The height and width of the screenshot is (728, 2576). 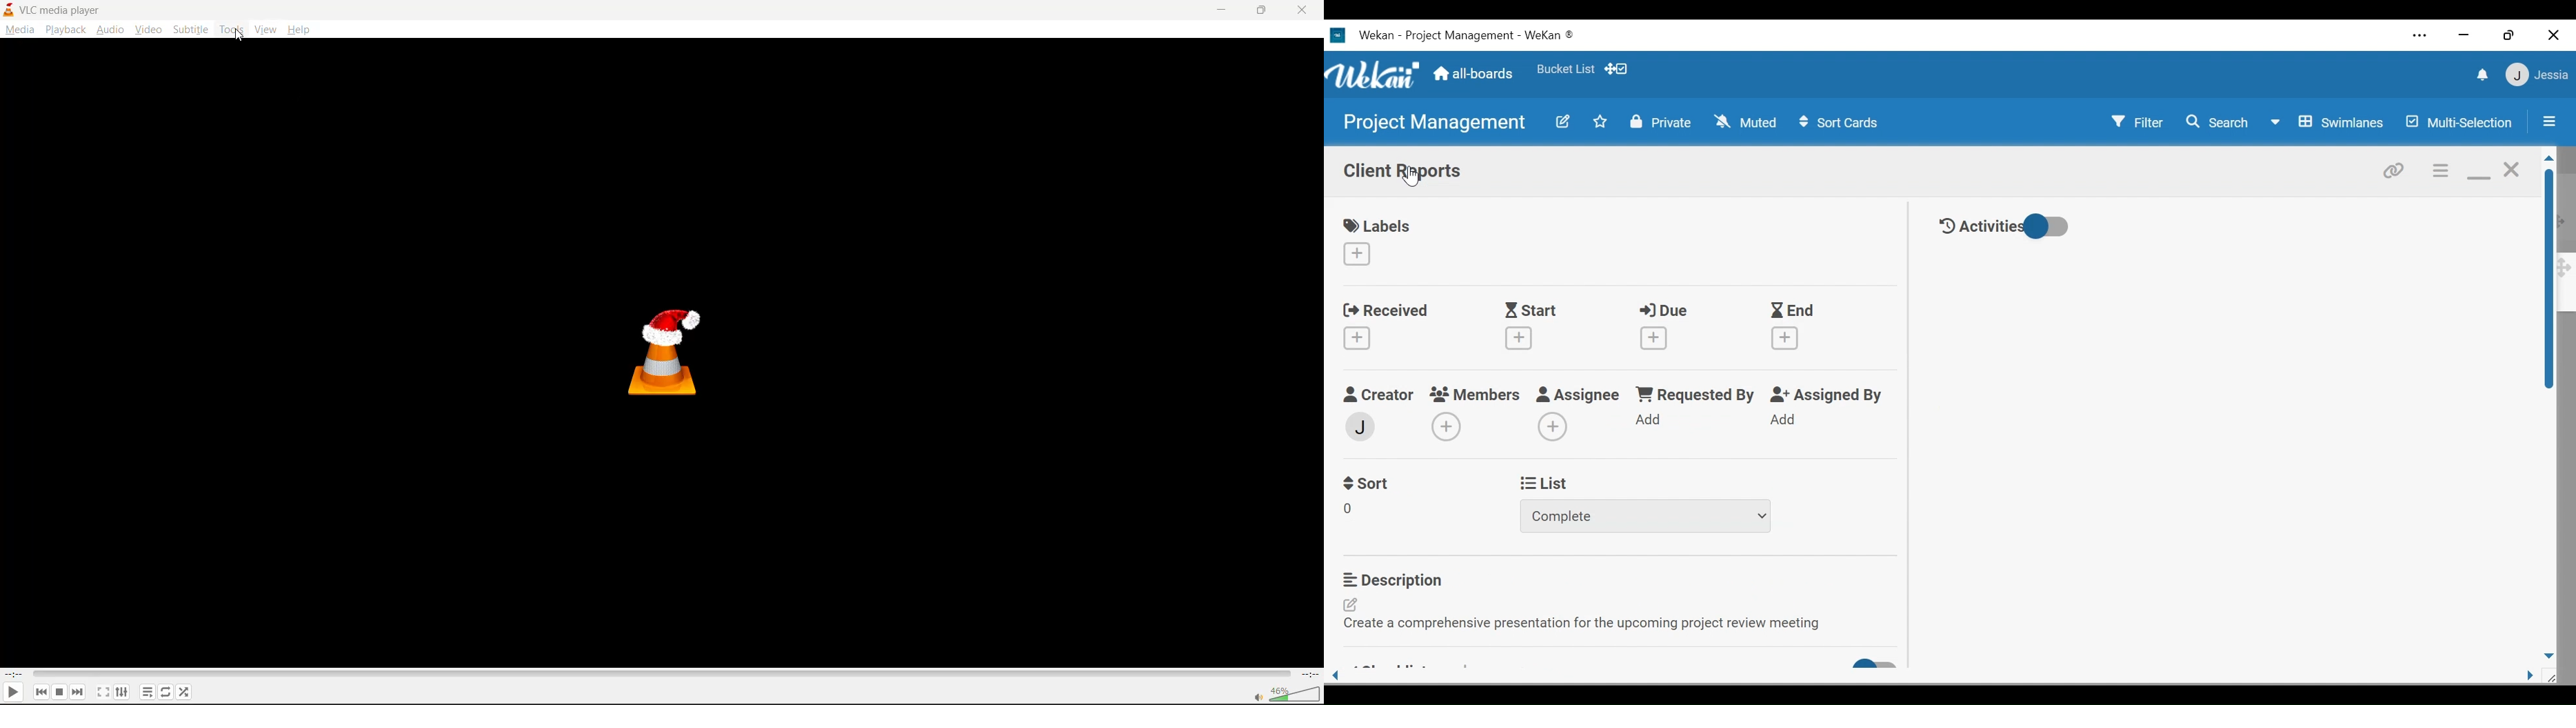 I want to click on Members, so click(x=1476, y=393).